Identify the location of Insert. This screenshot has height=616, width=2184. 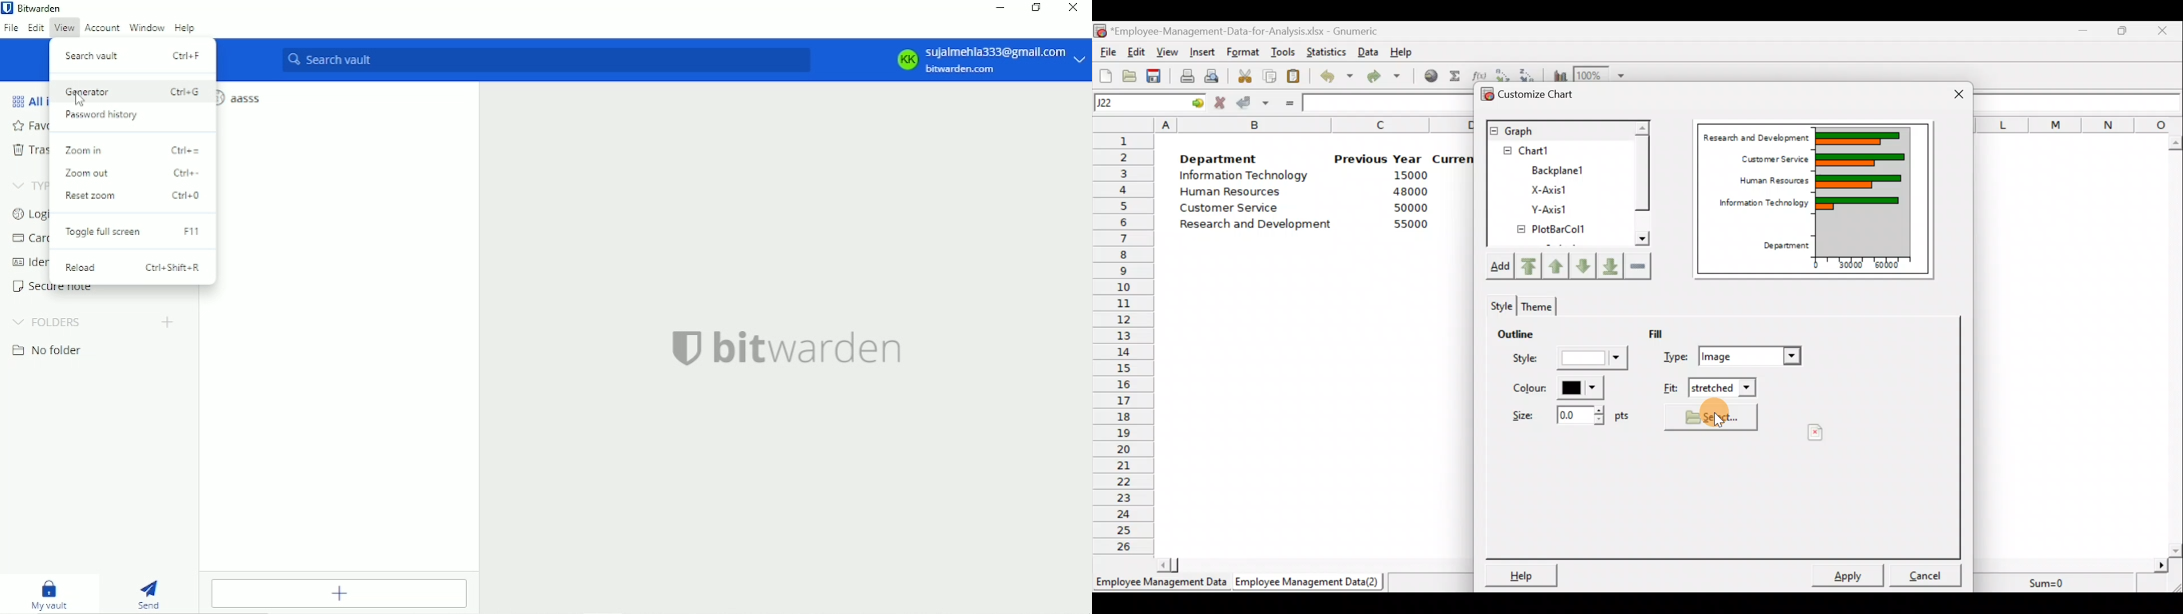
(1205, 51).